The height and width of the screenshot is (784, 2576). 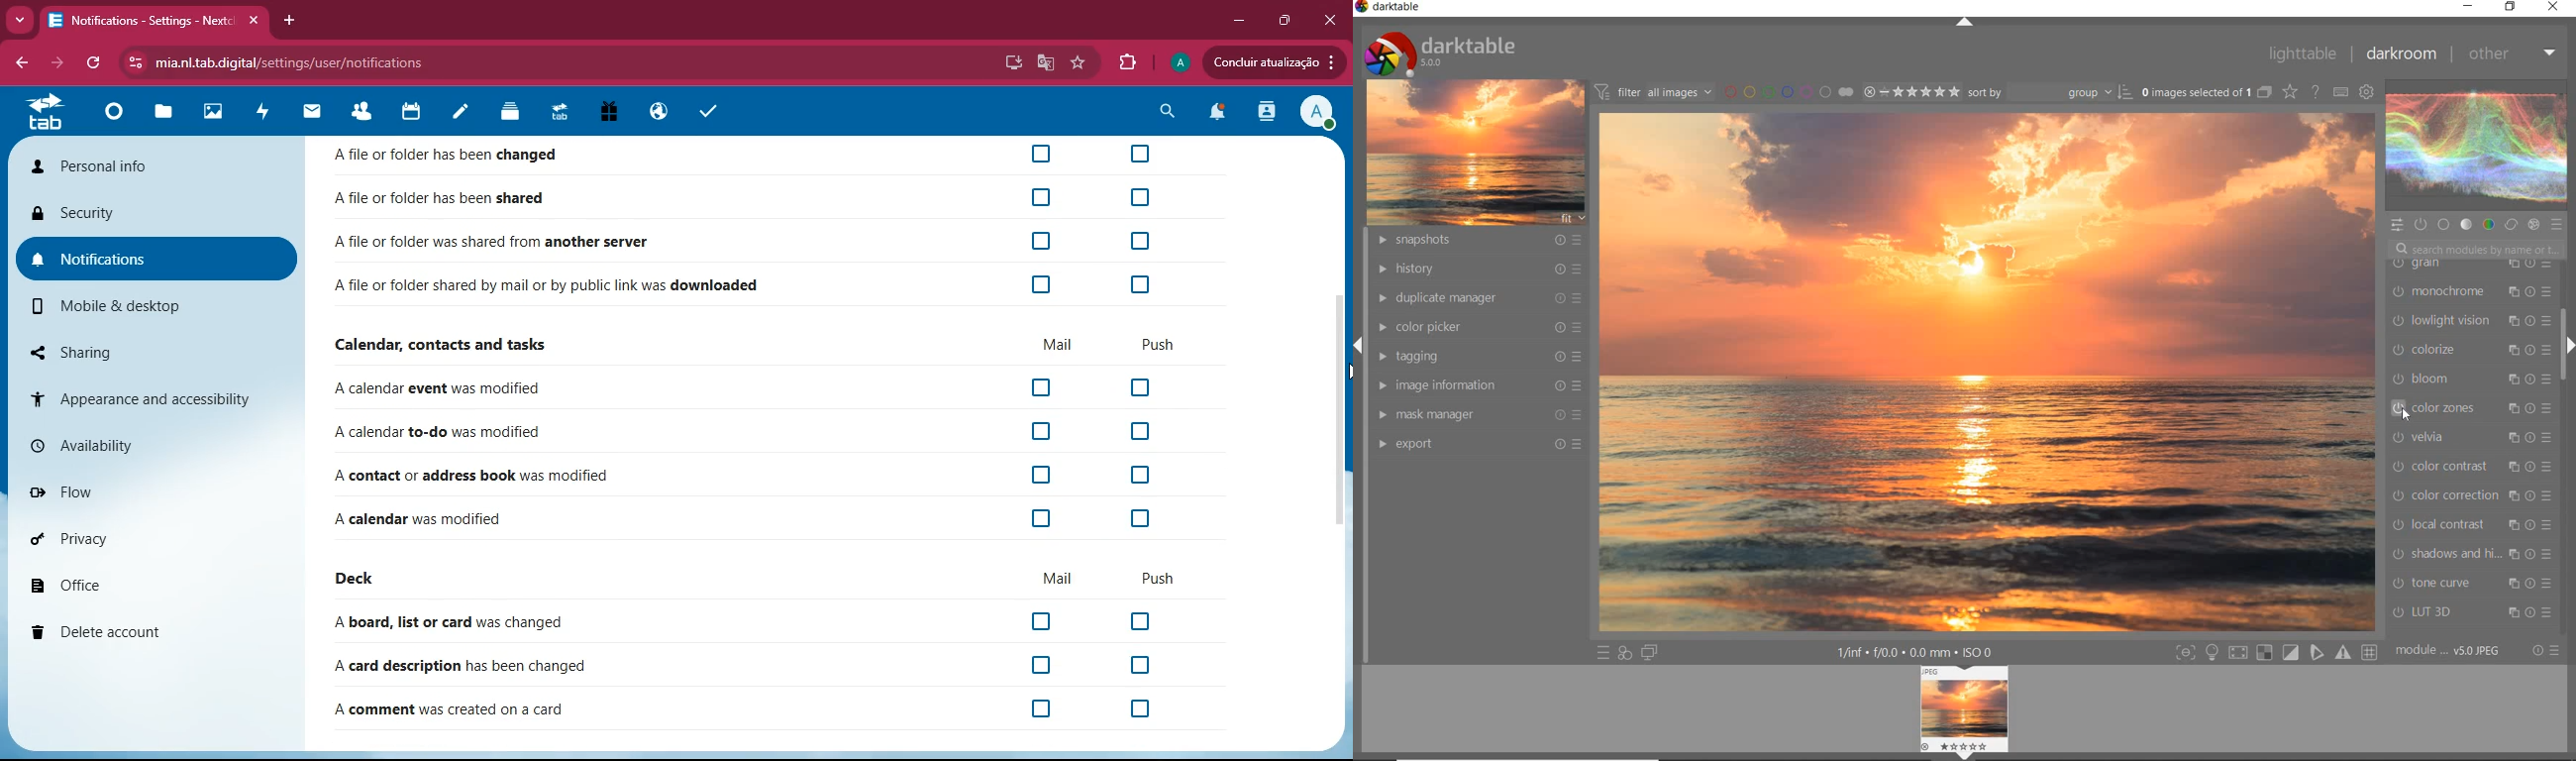 What do you see at coordinates (1139, 518) in the screenshot?
I see `off` at bounding box center [1139, 518].